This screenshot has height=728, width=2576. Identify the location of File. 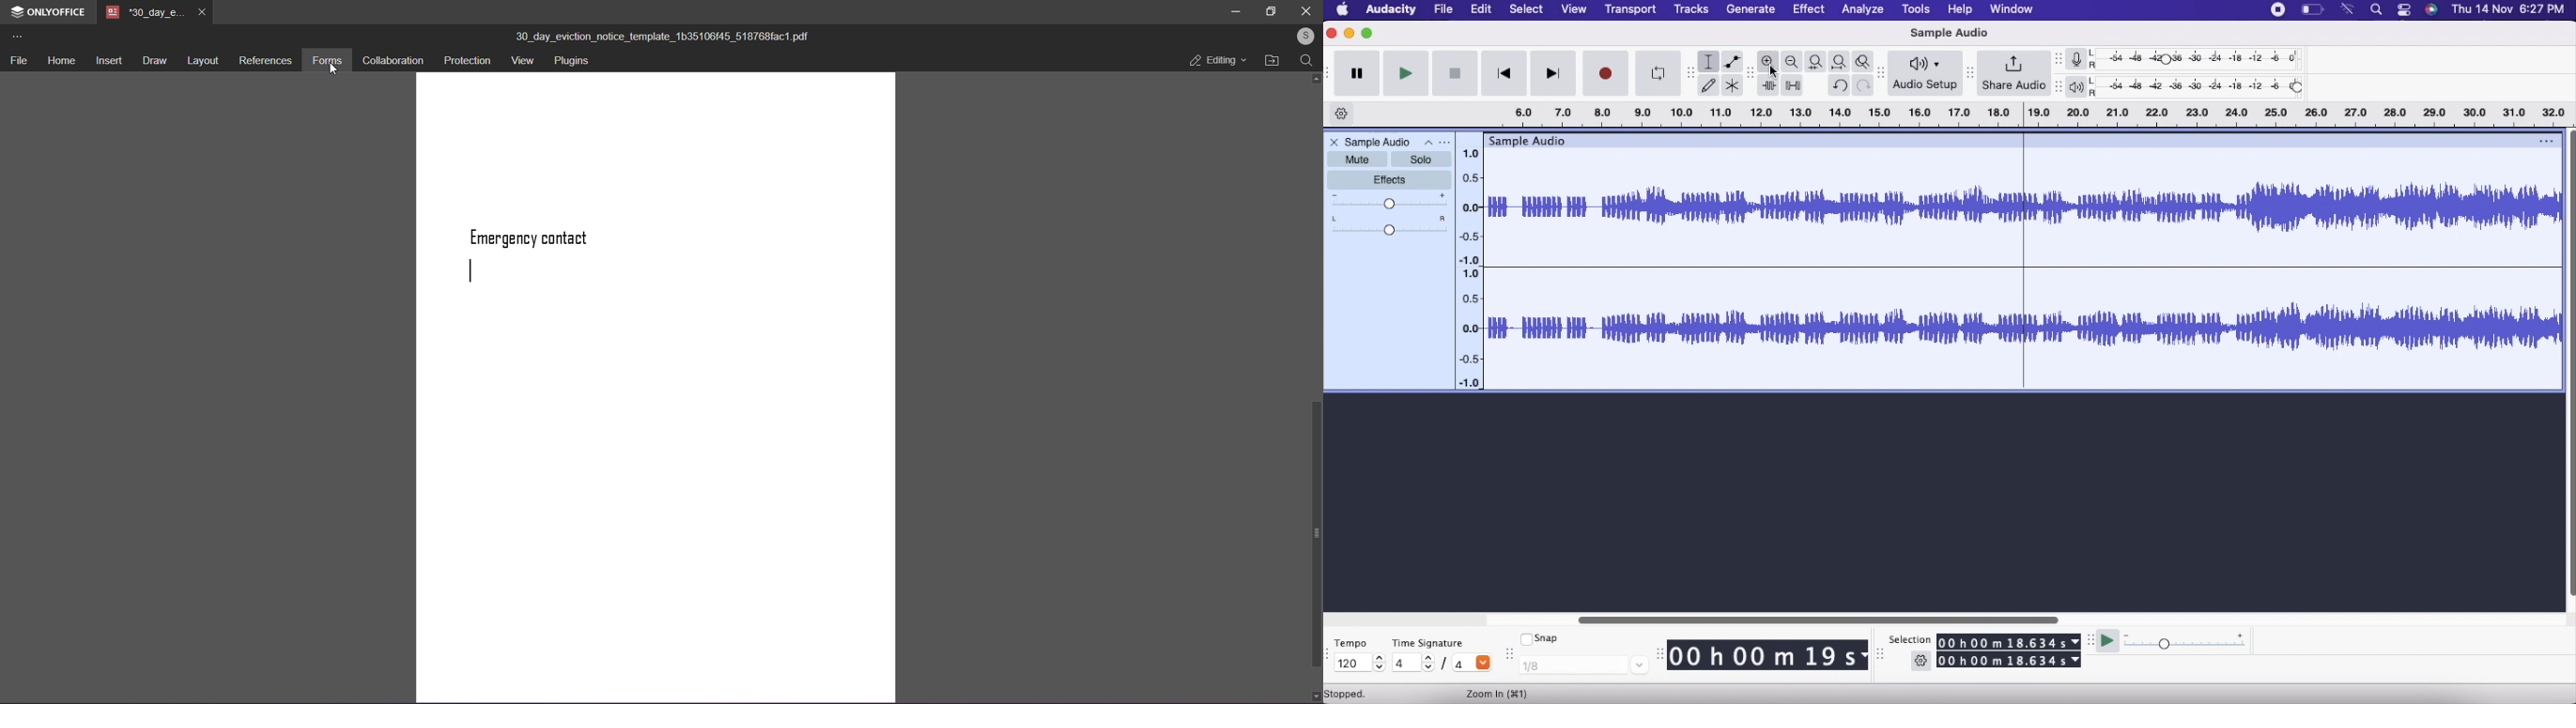
(1443, 9).